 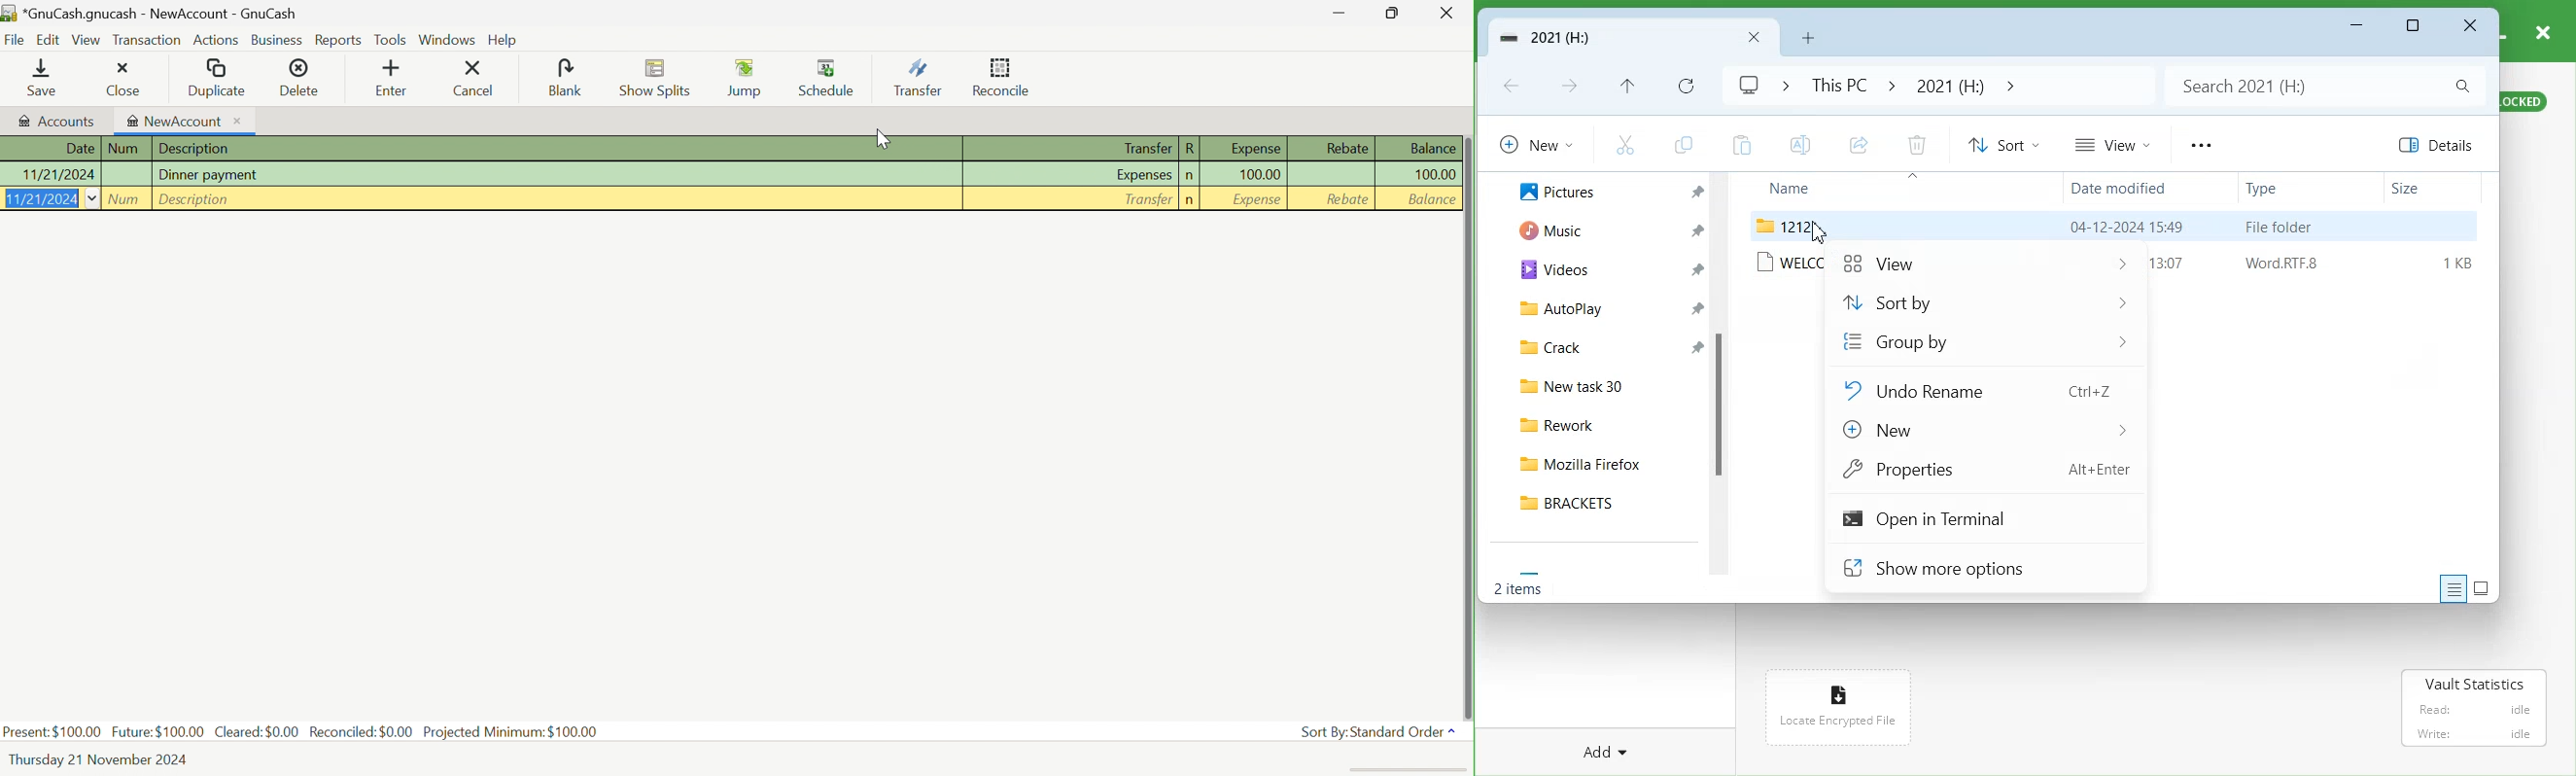 What do you see at coordinates (2112, 226) in the screenshot?
I see `File folder` at bounding box center [2112, 226].